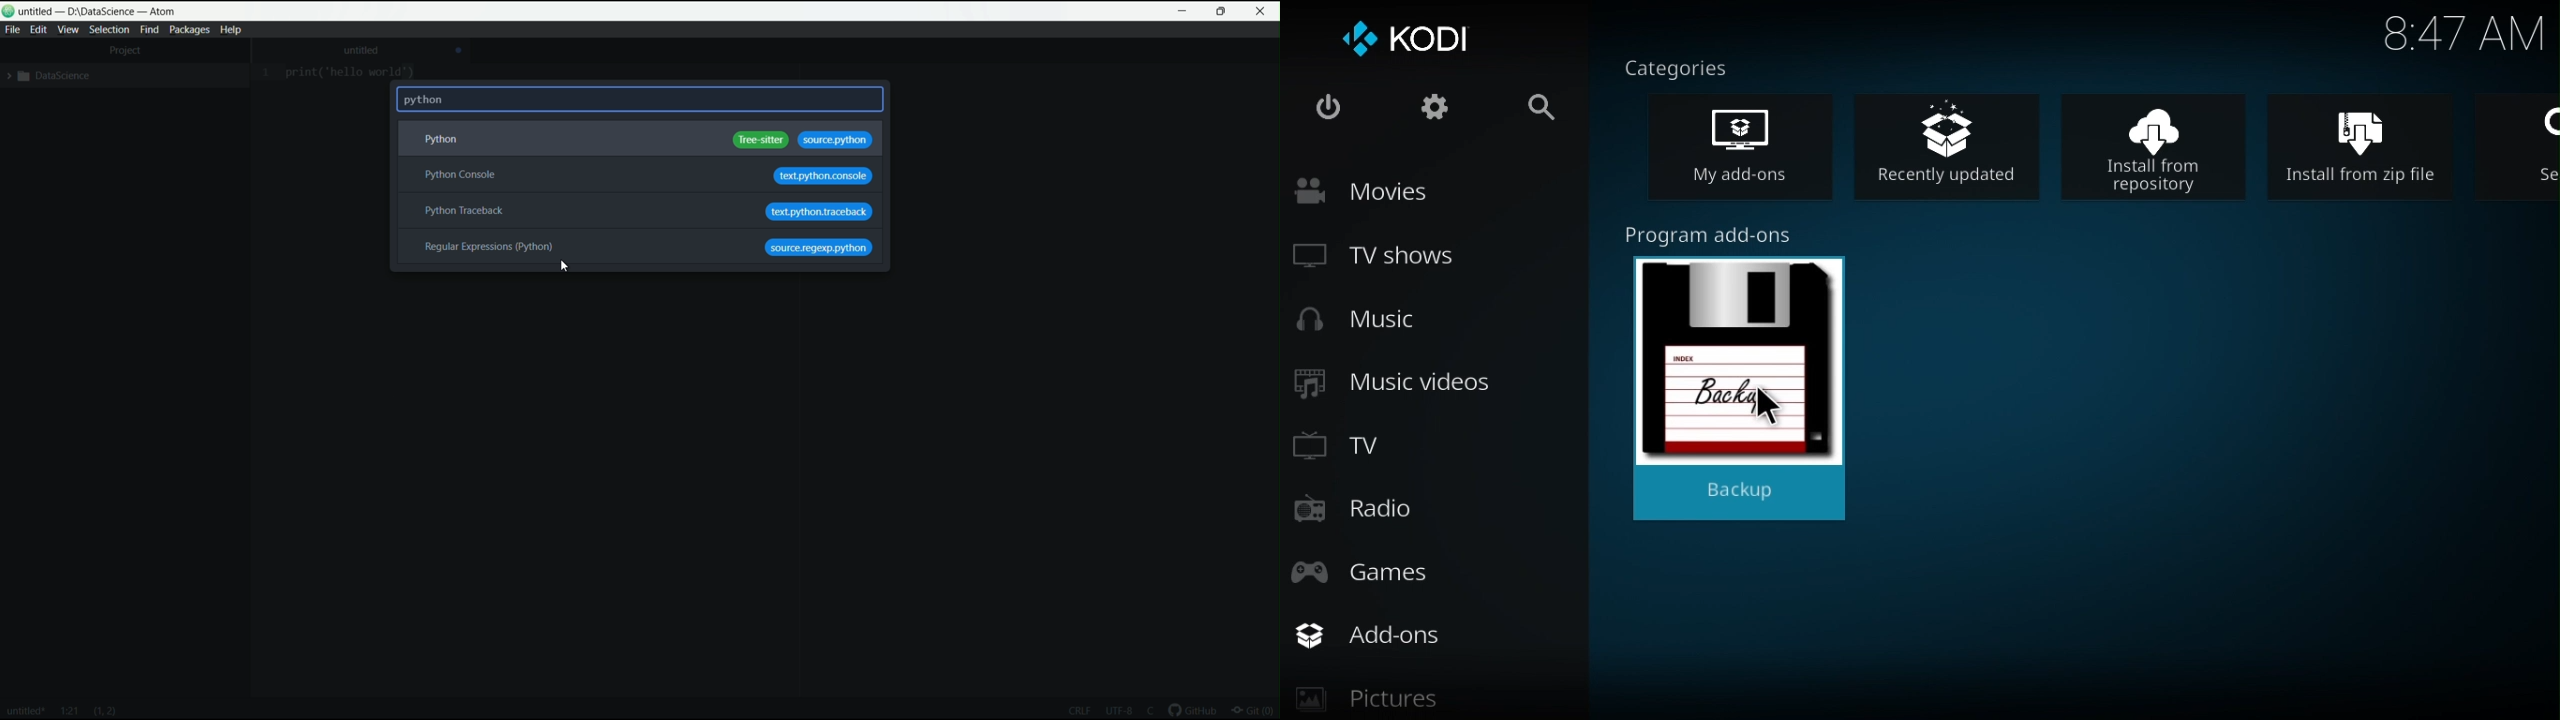  Describe the element at coordinates (1361, 512) in the screenshot. I see `Radio ` at that location.